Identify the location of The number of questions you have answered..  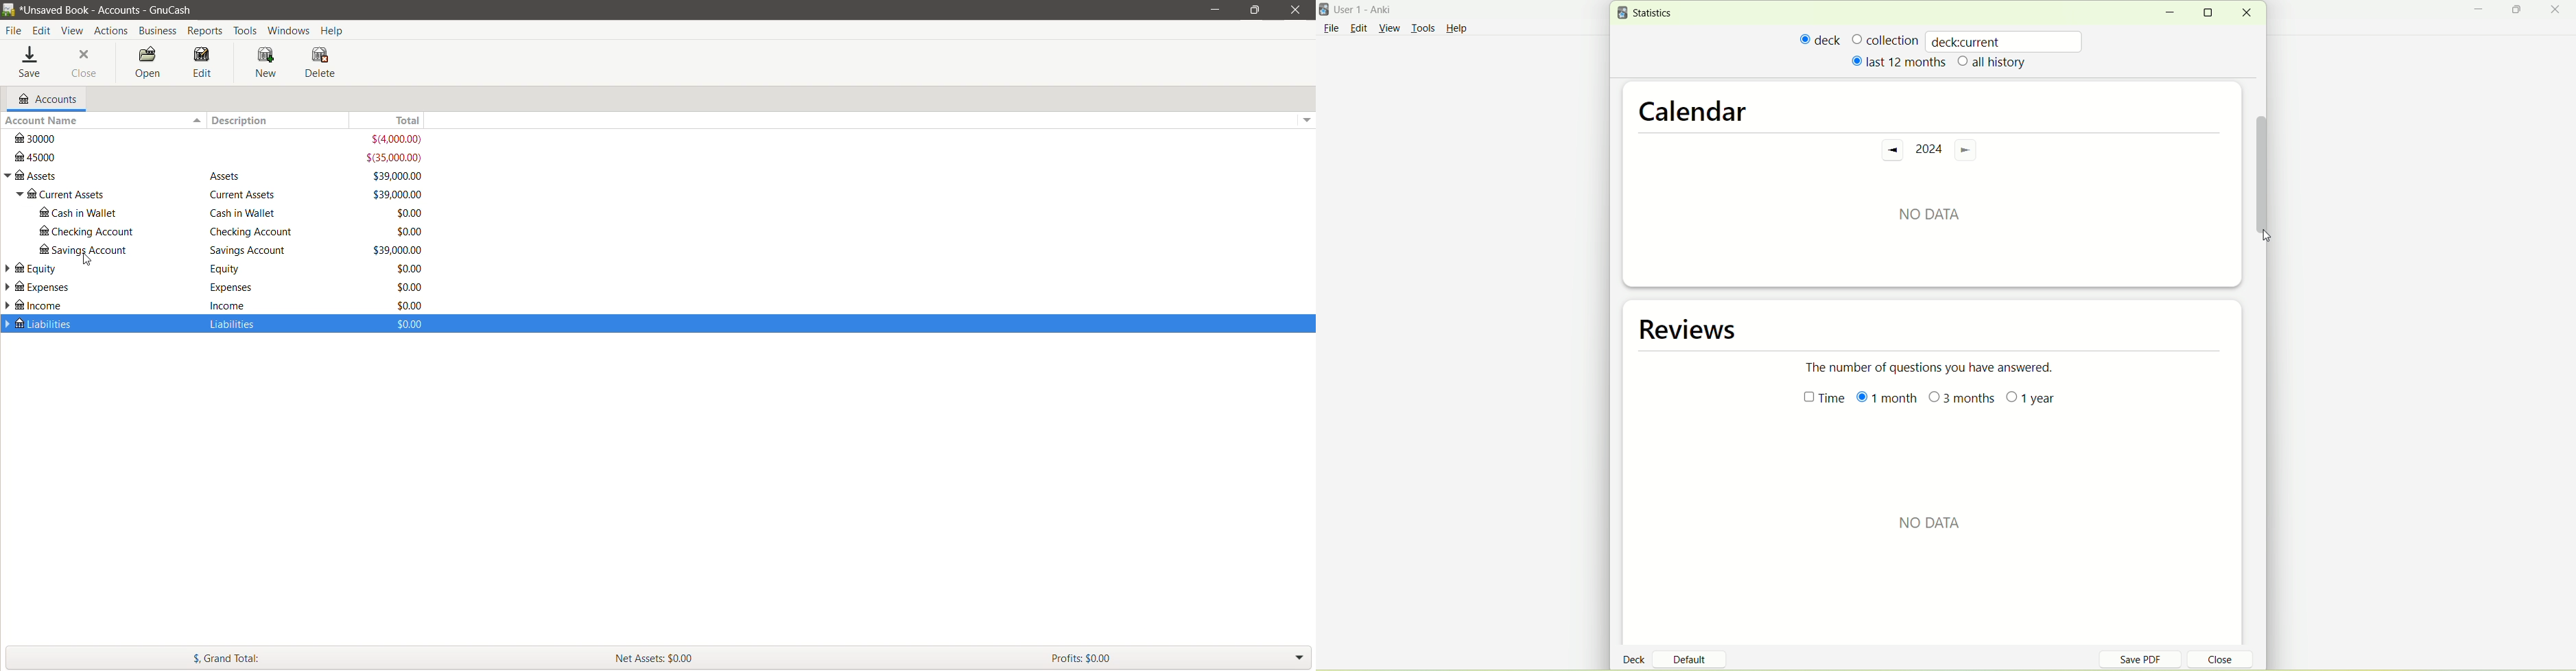
(1937, 366).